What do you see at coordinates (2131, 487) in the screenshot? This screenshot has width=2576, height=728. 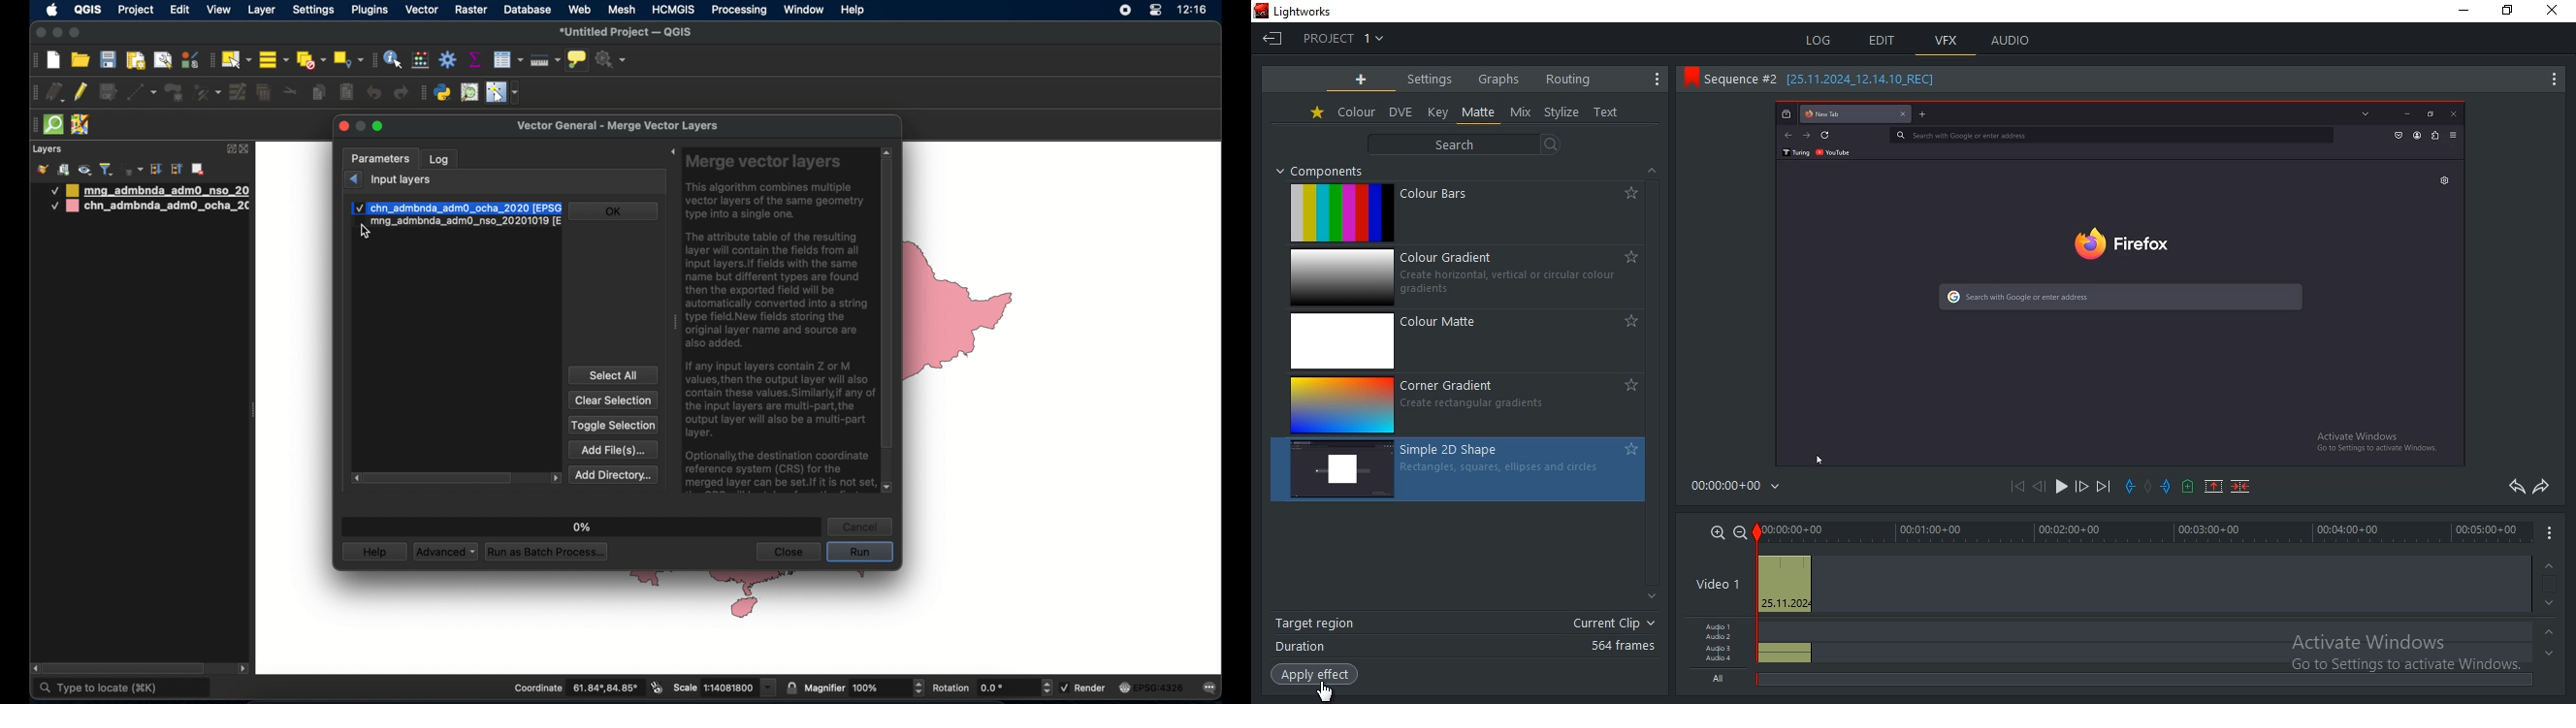 I see `add an in mark` at bounding box center [2131, 487].